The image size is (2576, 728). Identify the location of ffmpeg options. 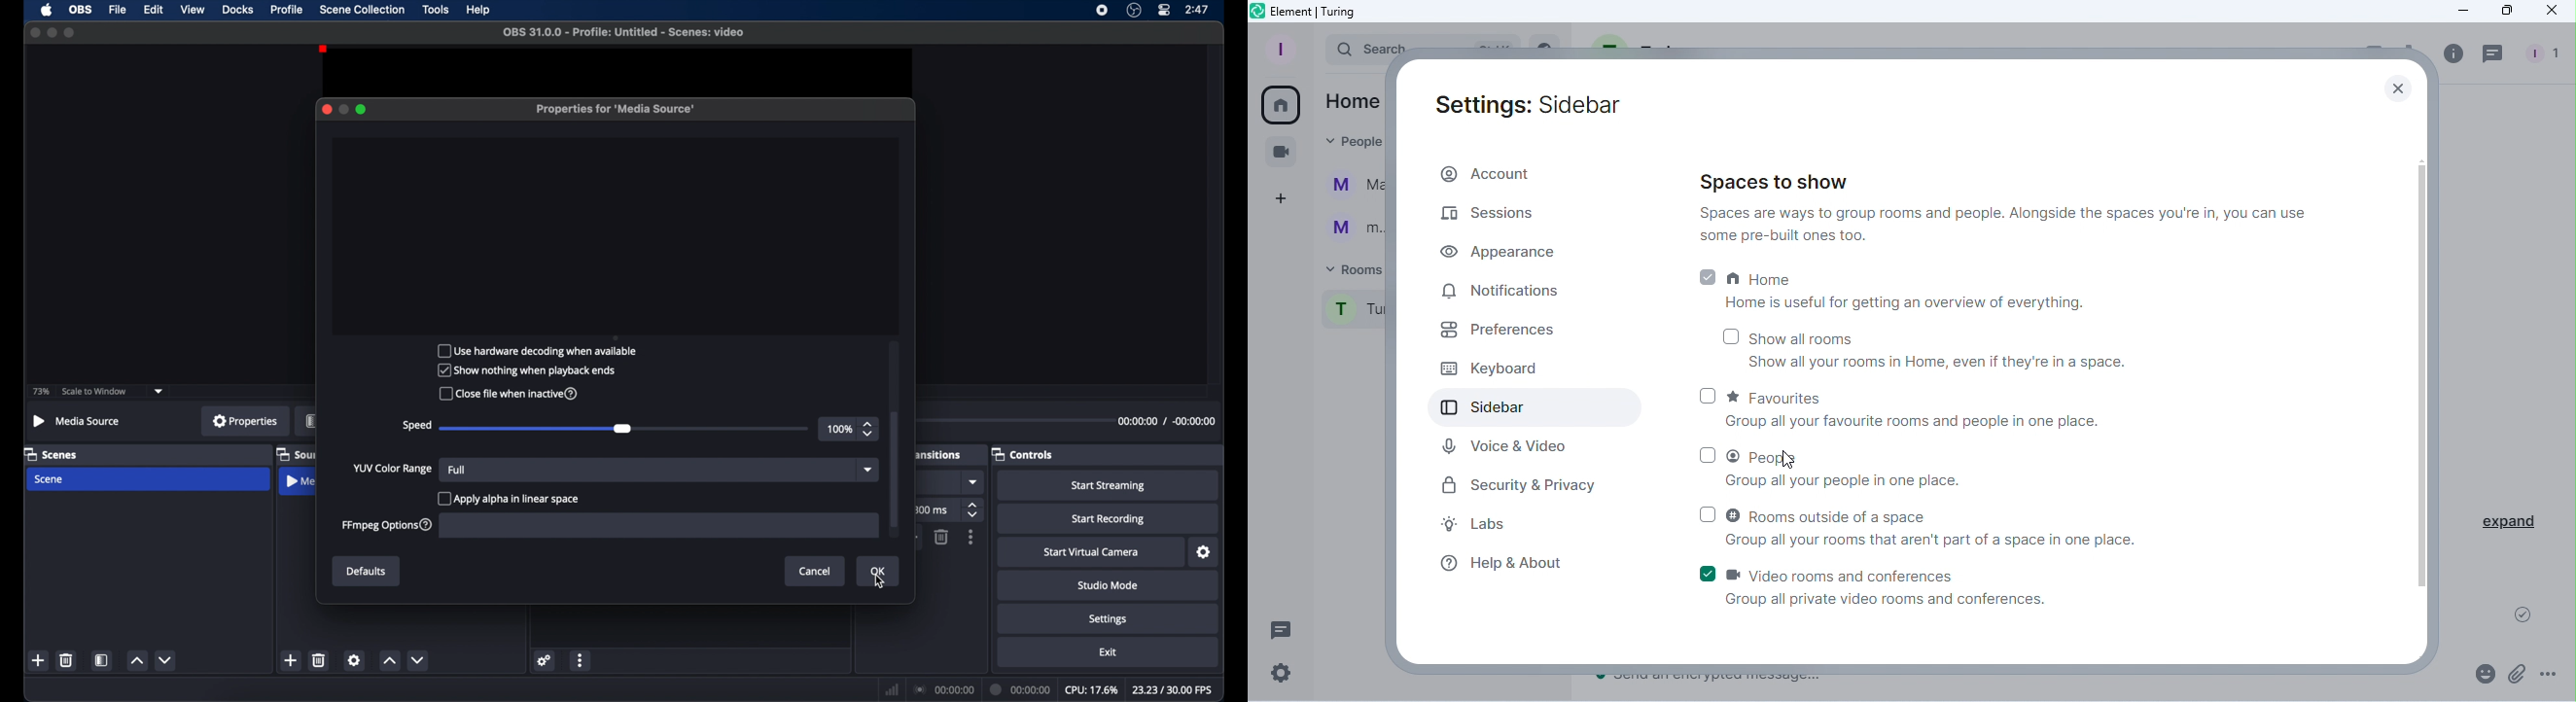
(389, 525).